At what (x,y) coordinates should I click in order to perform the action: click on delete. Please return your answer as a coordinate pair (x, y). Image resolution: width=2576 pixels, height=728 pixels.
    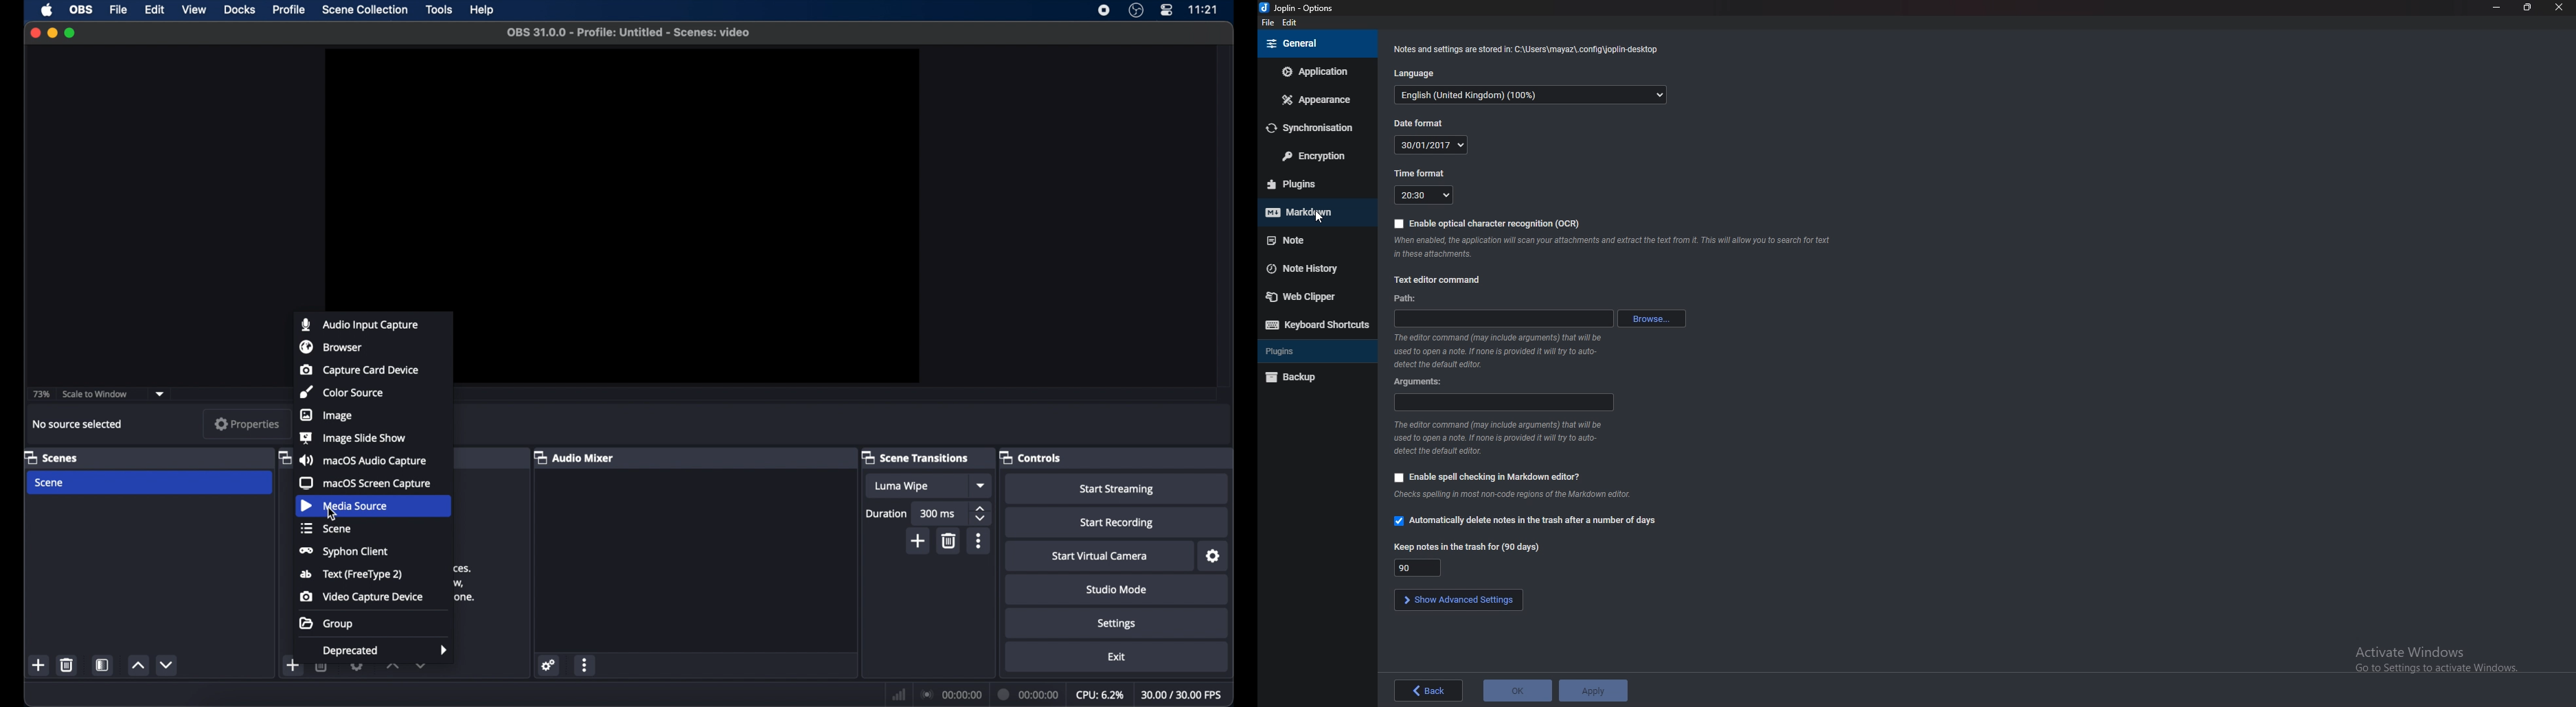
    Looking at the image, I should click on (950, 541).